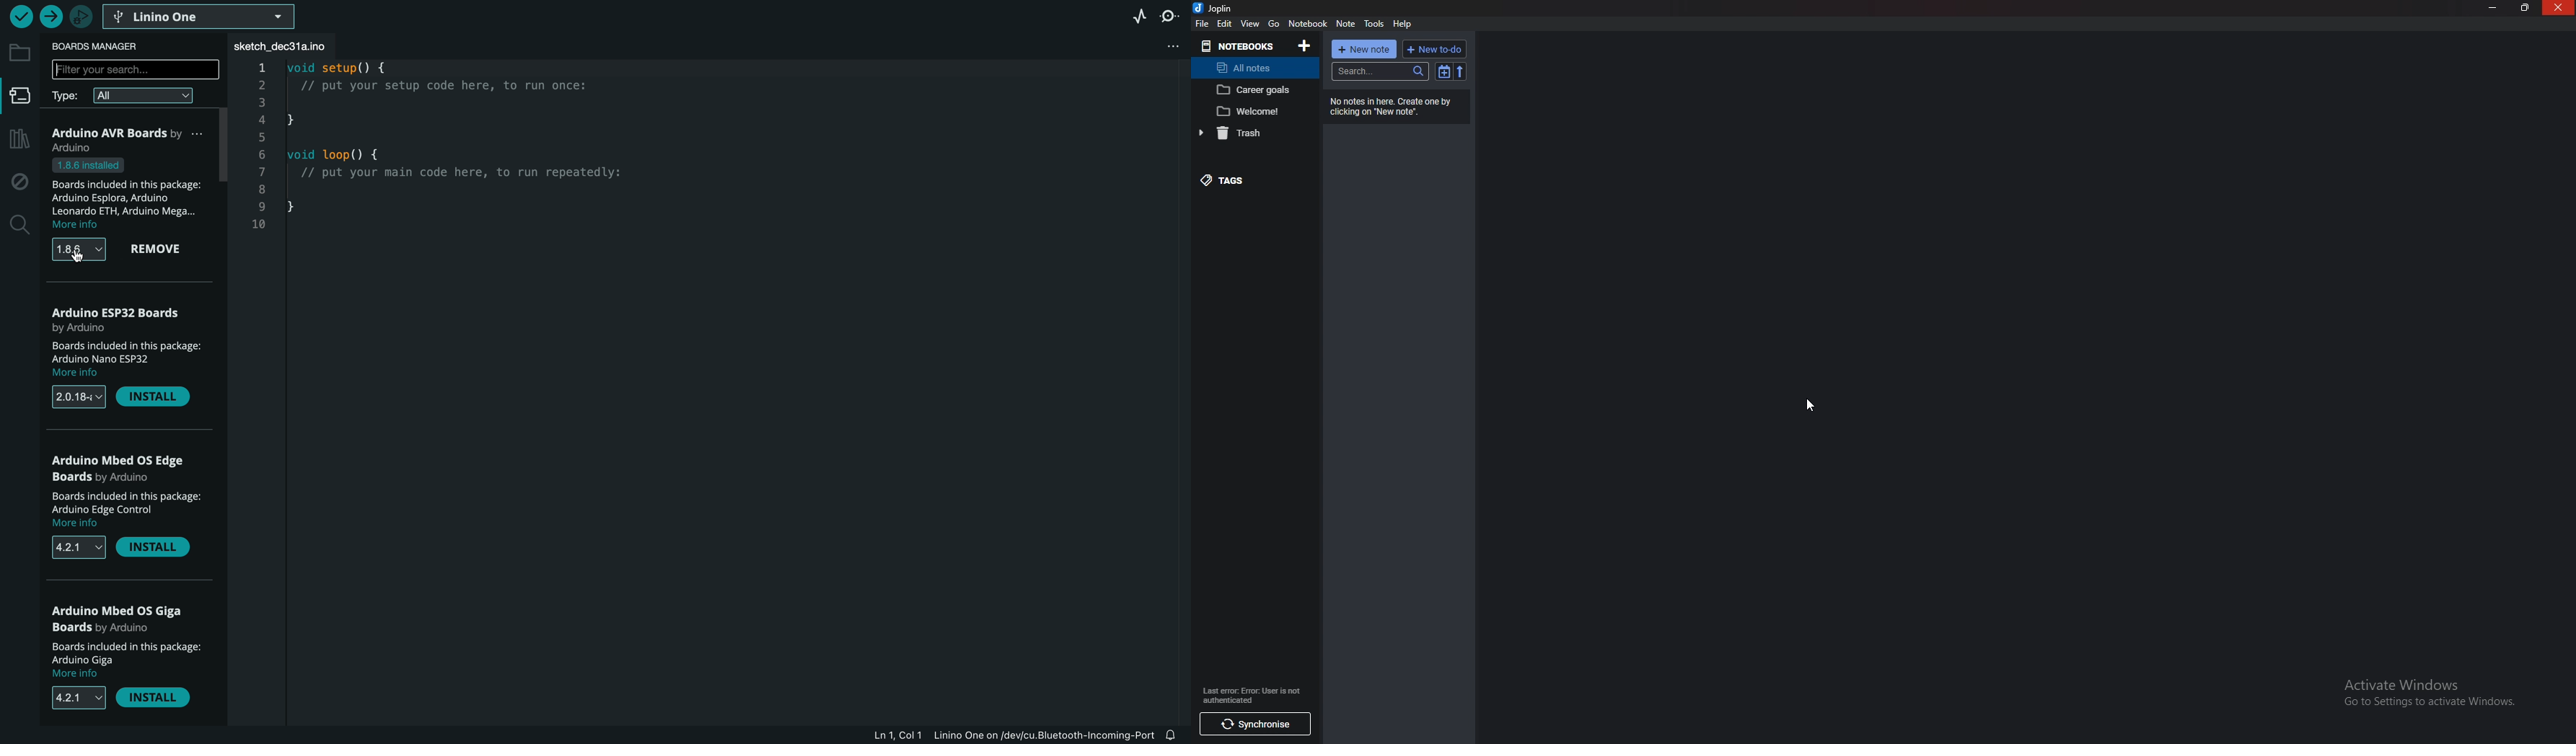  What do you see at coordinates (1247, 179) in the screenshot?
I see `tags` at bounding box center [1247, 179].